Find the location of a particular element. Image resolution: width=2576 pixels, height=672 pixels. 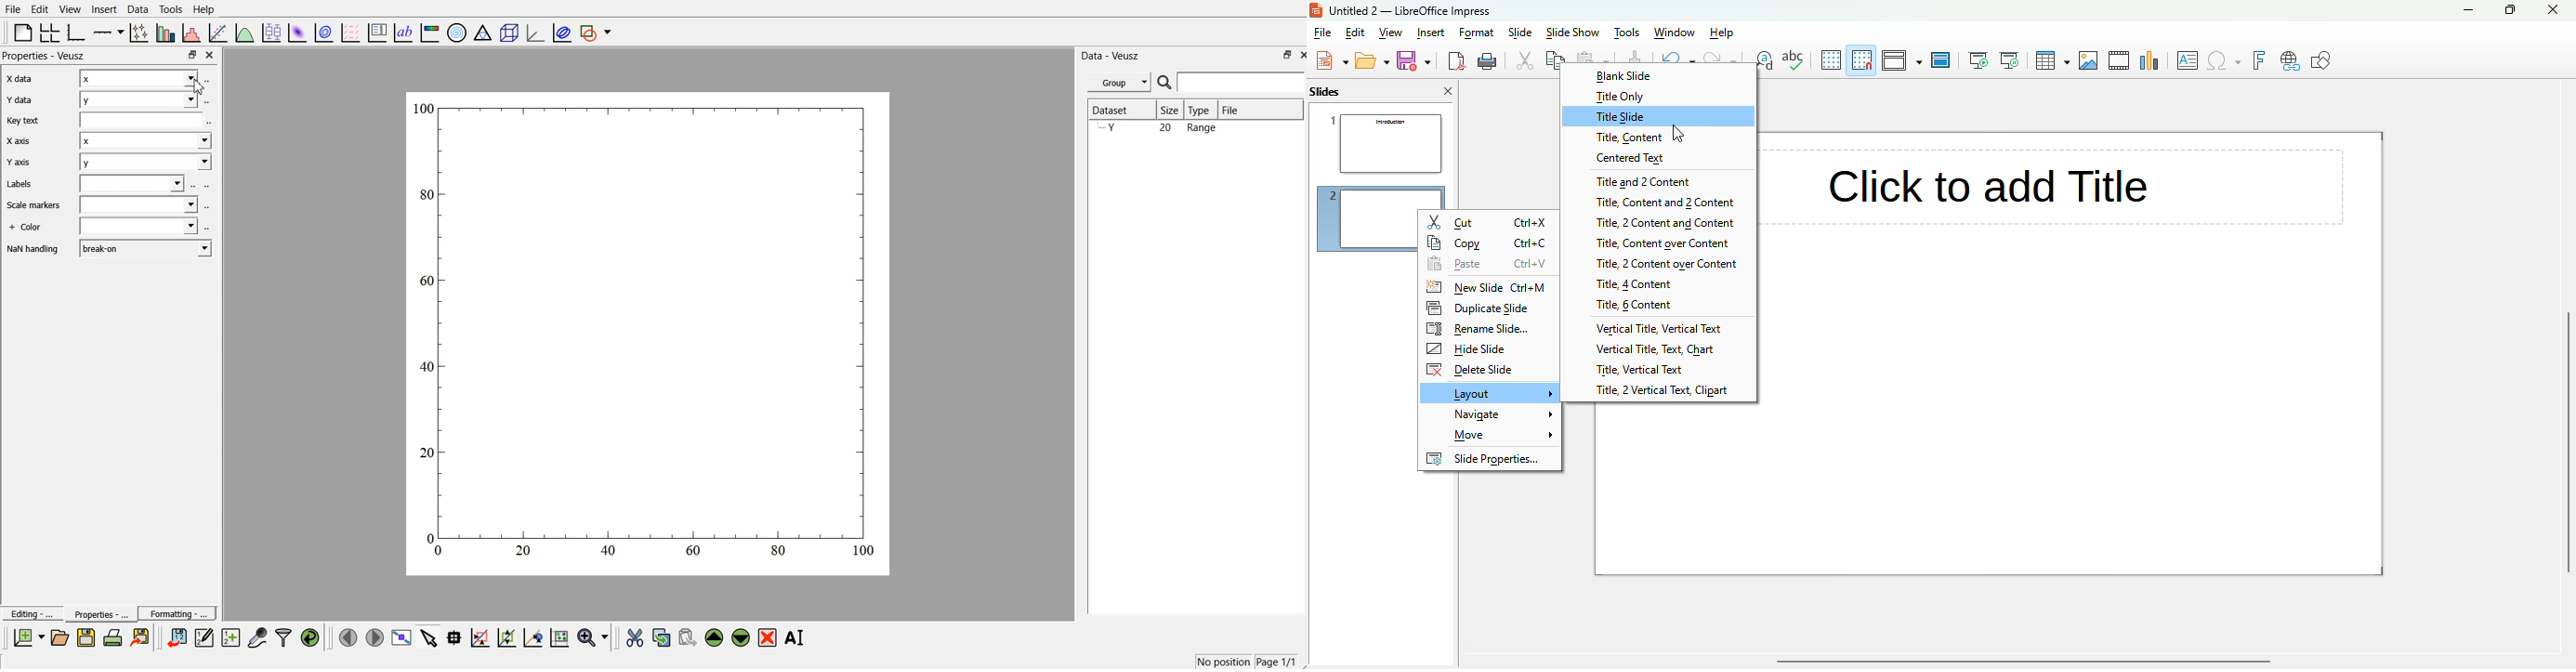

copy is located at coordinates (1490, 243).